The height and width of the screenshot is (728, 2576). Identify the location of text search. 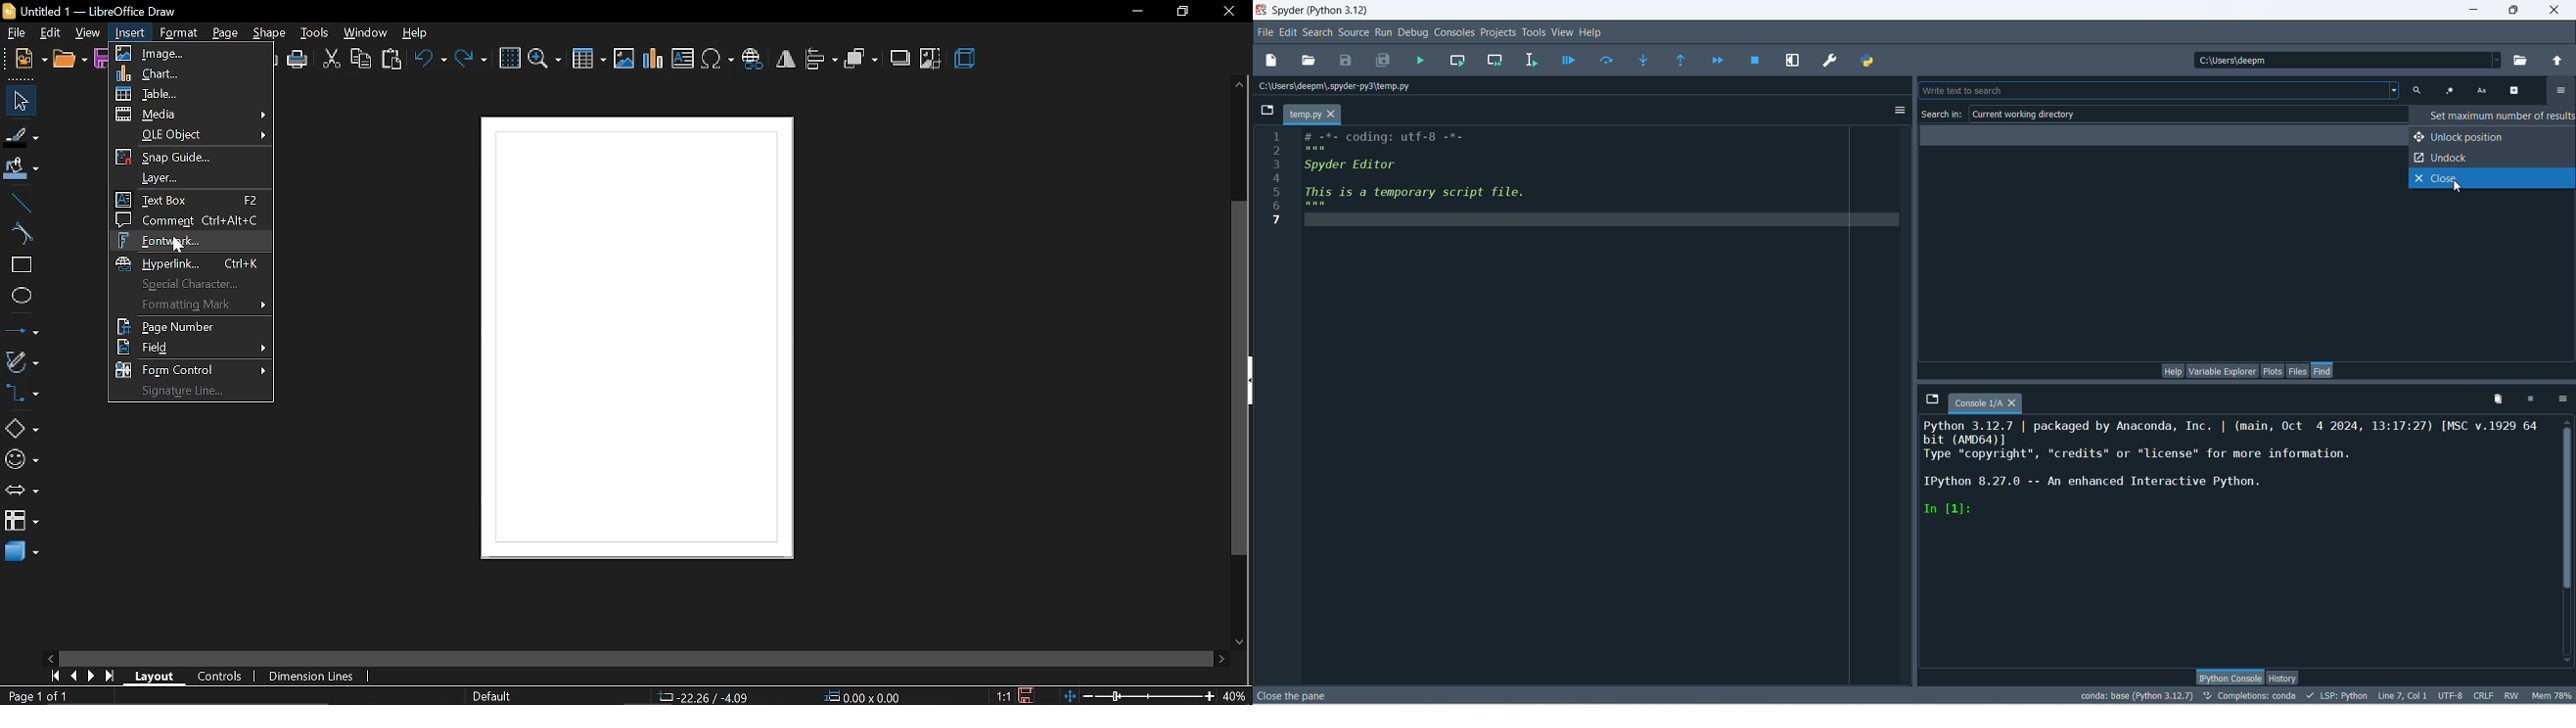
(2413, 90).